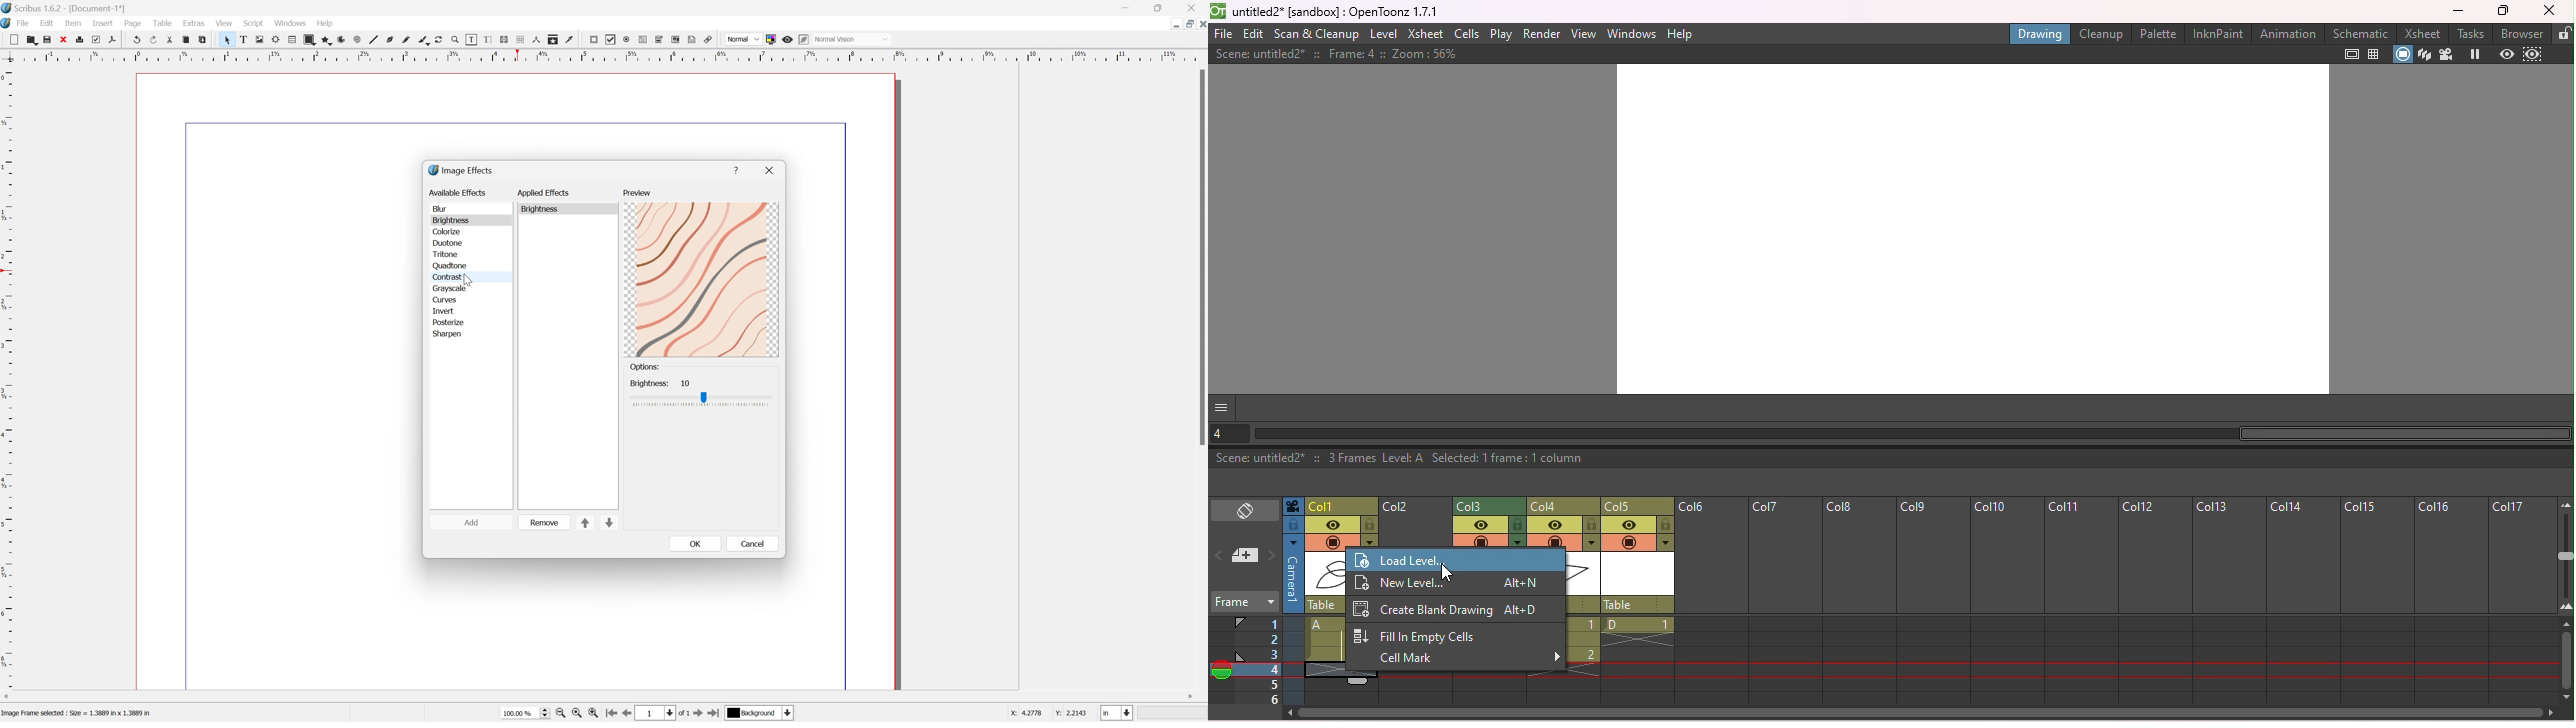 Image resolution: width=2576 pixels, height=728 pixels. What do you see at coordinates (73, 23) in the screenshot?
I see `Item` at bounding box center [73, 23].